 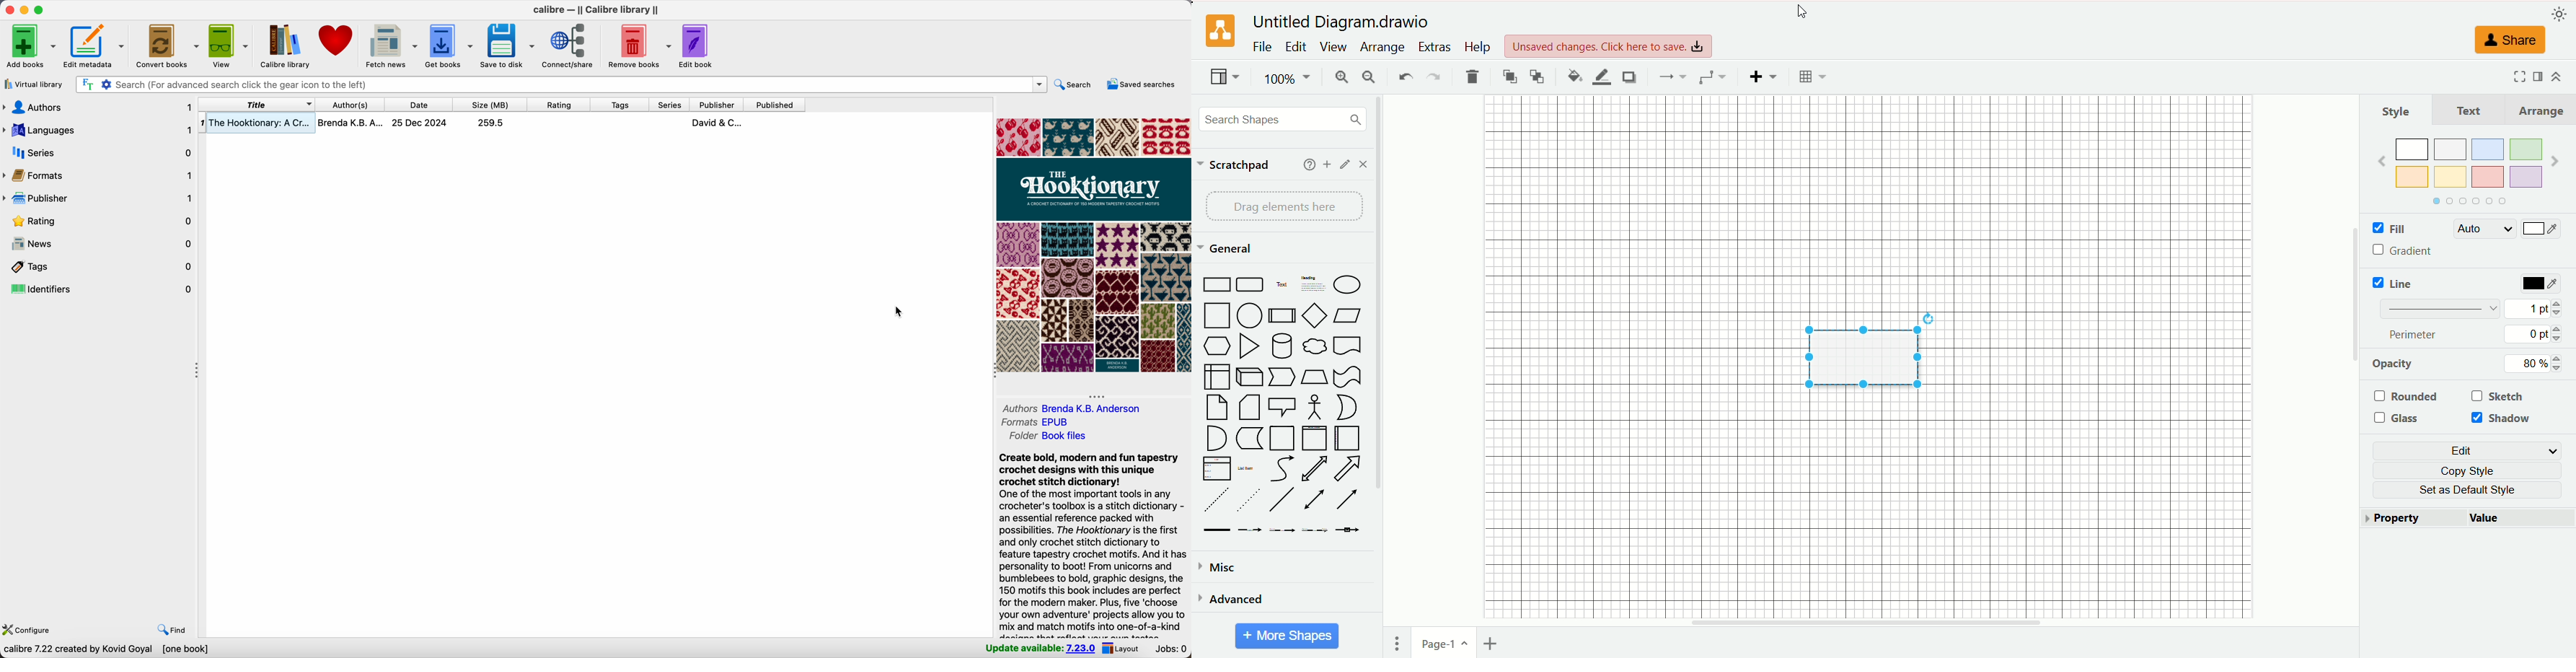 I want to click on color, so click(x=2541, y=230).